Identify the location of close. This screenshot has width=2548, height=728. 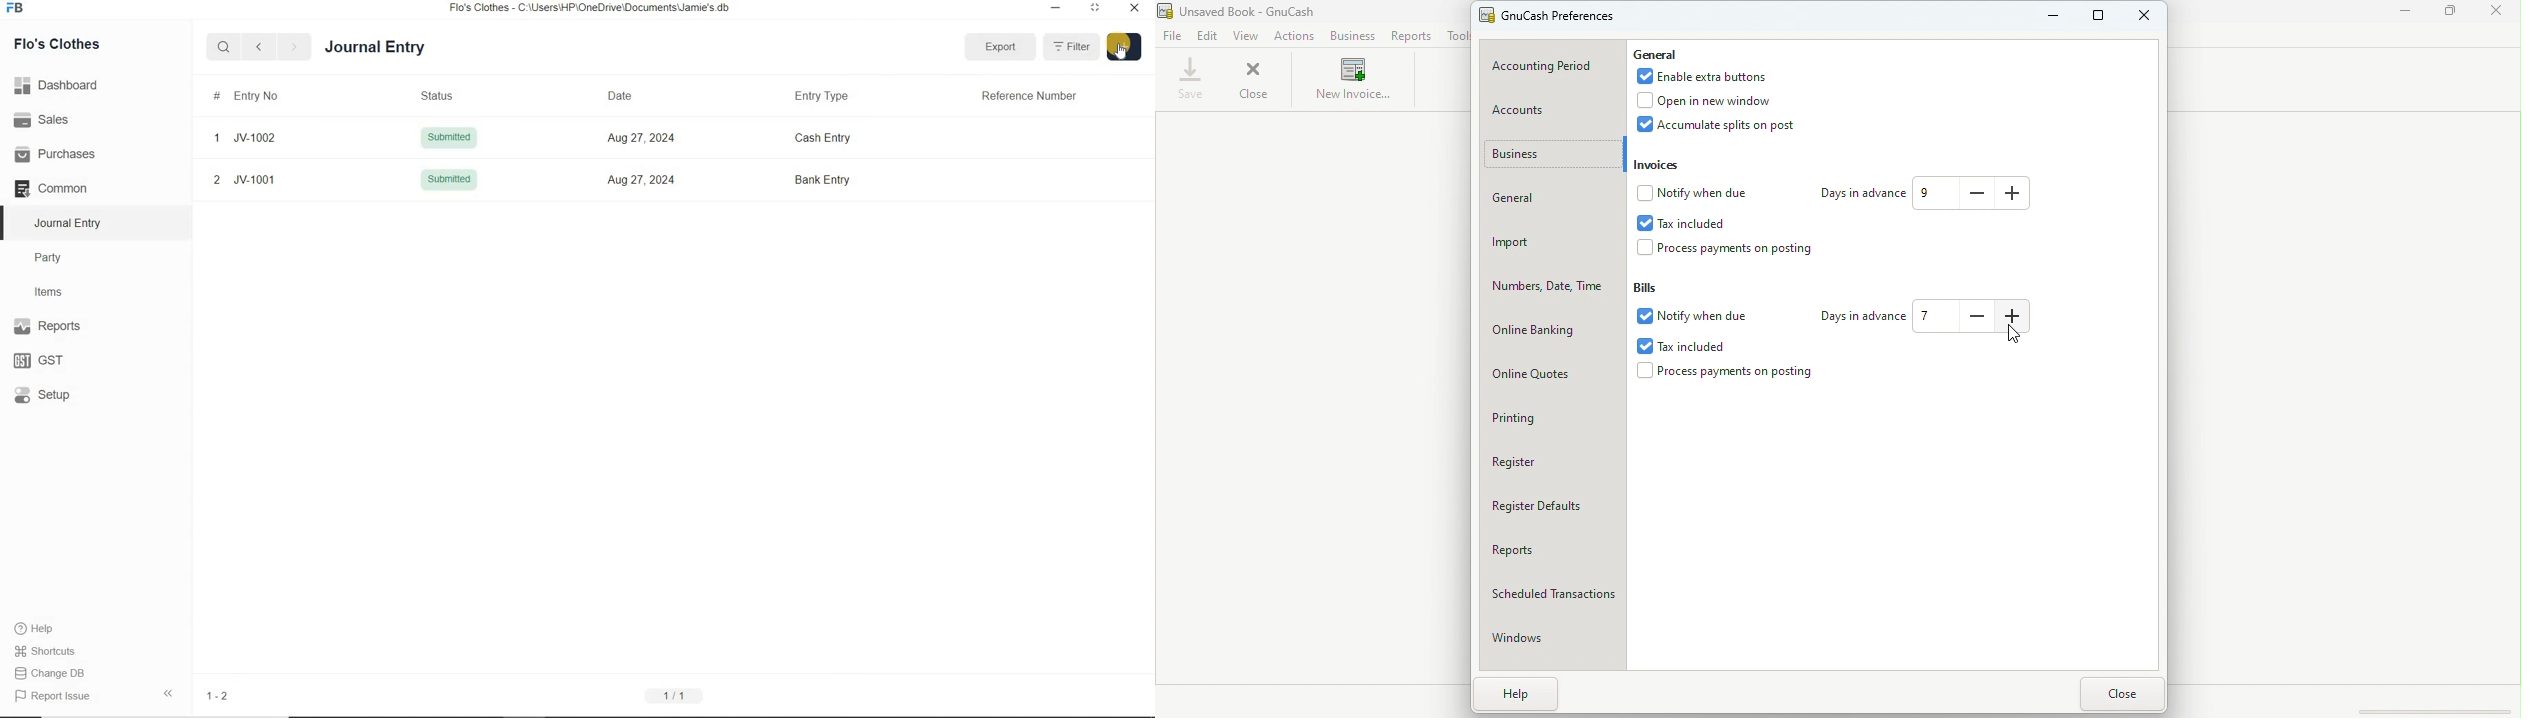
(1134, 7).